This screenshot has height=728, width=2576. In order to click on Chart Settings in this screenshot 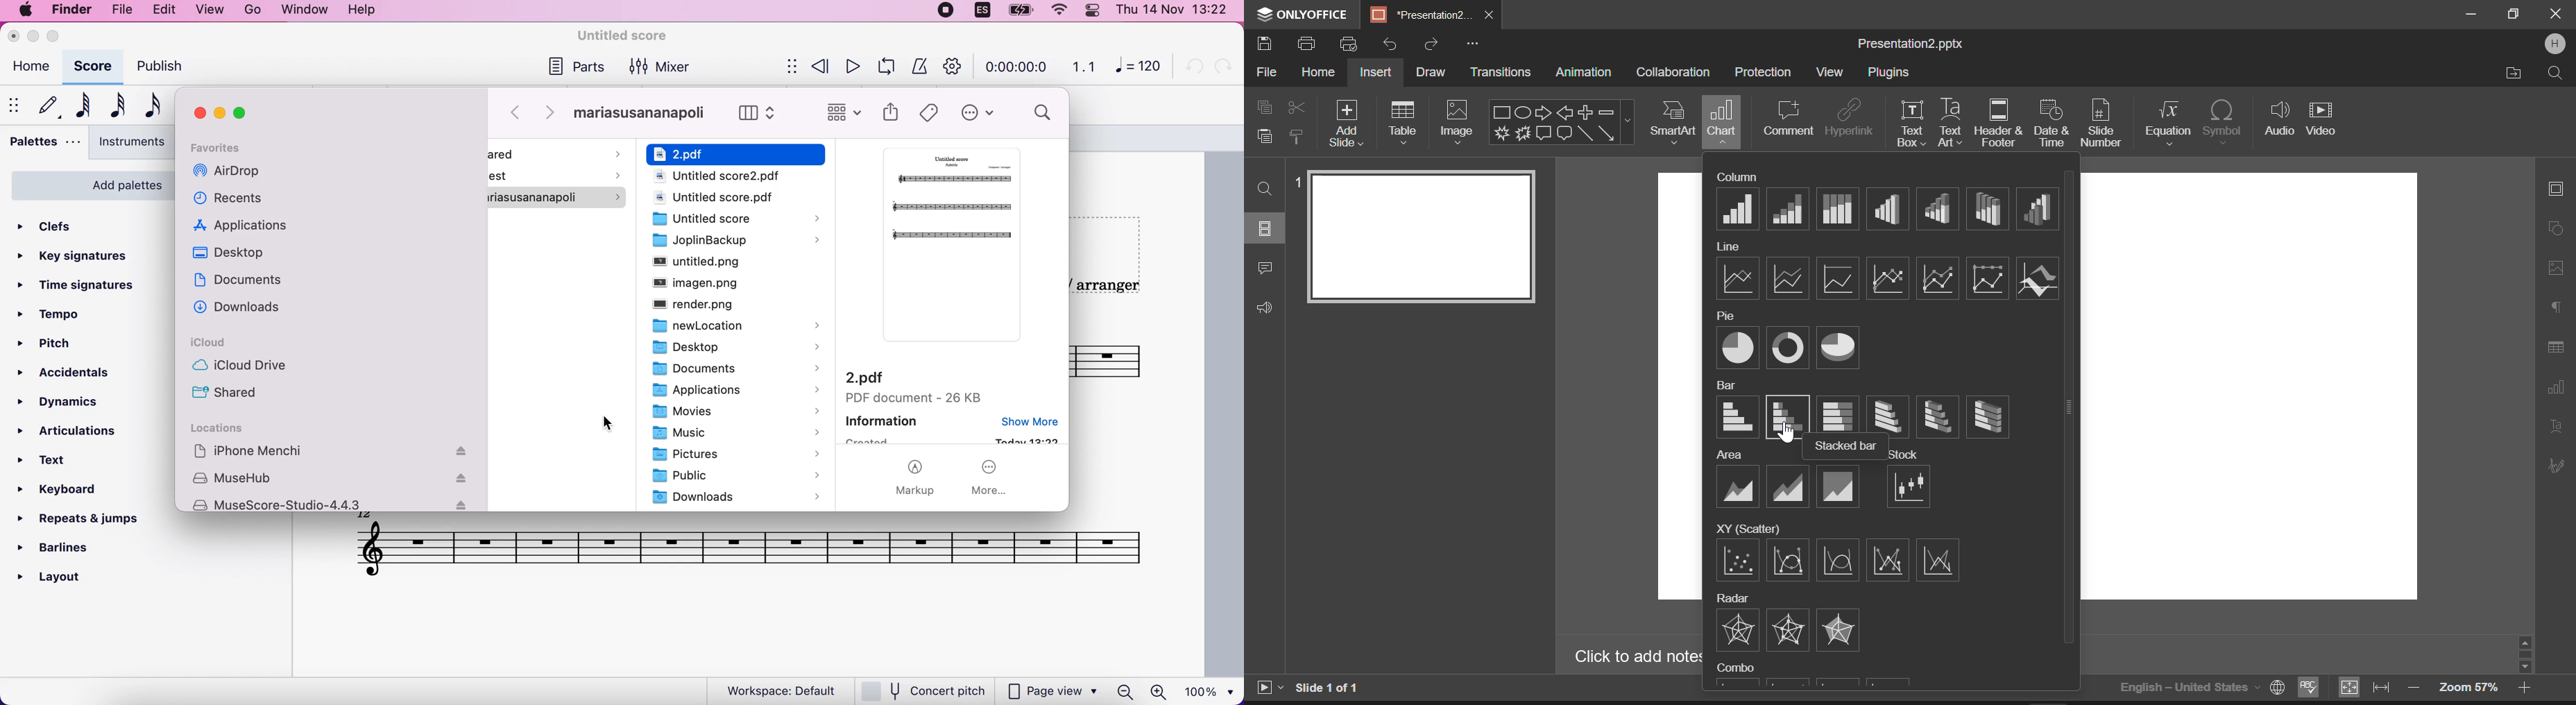, I will do `click(2554, 387)`.